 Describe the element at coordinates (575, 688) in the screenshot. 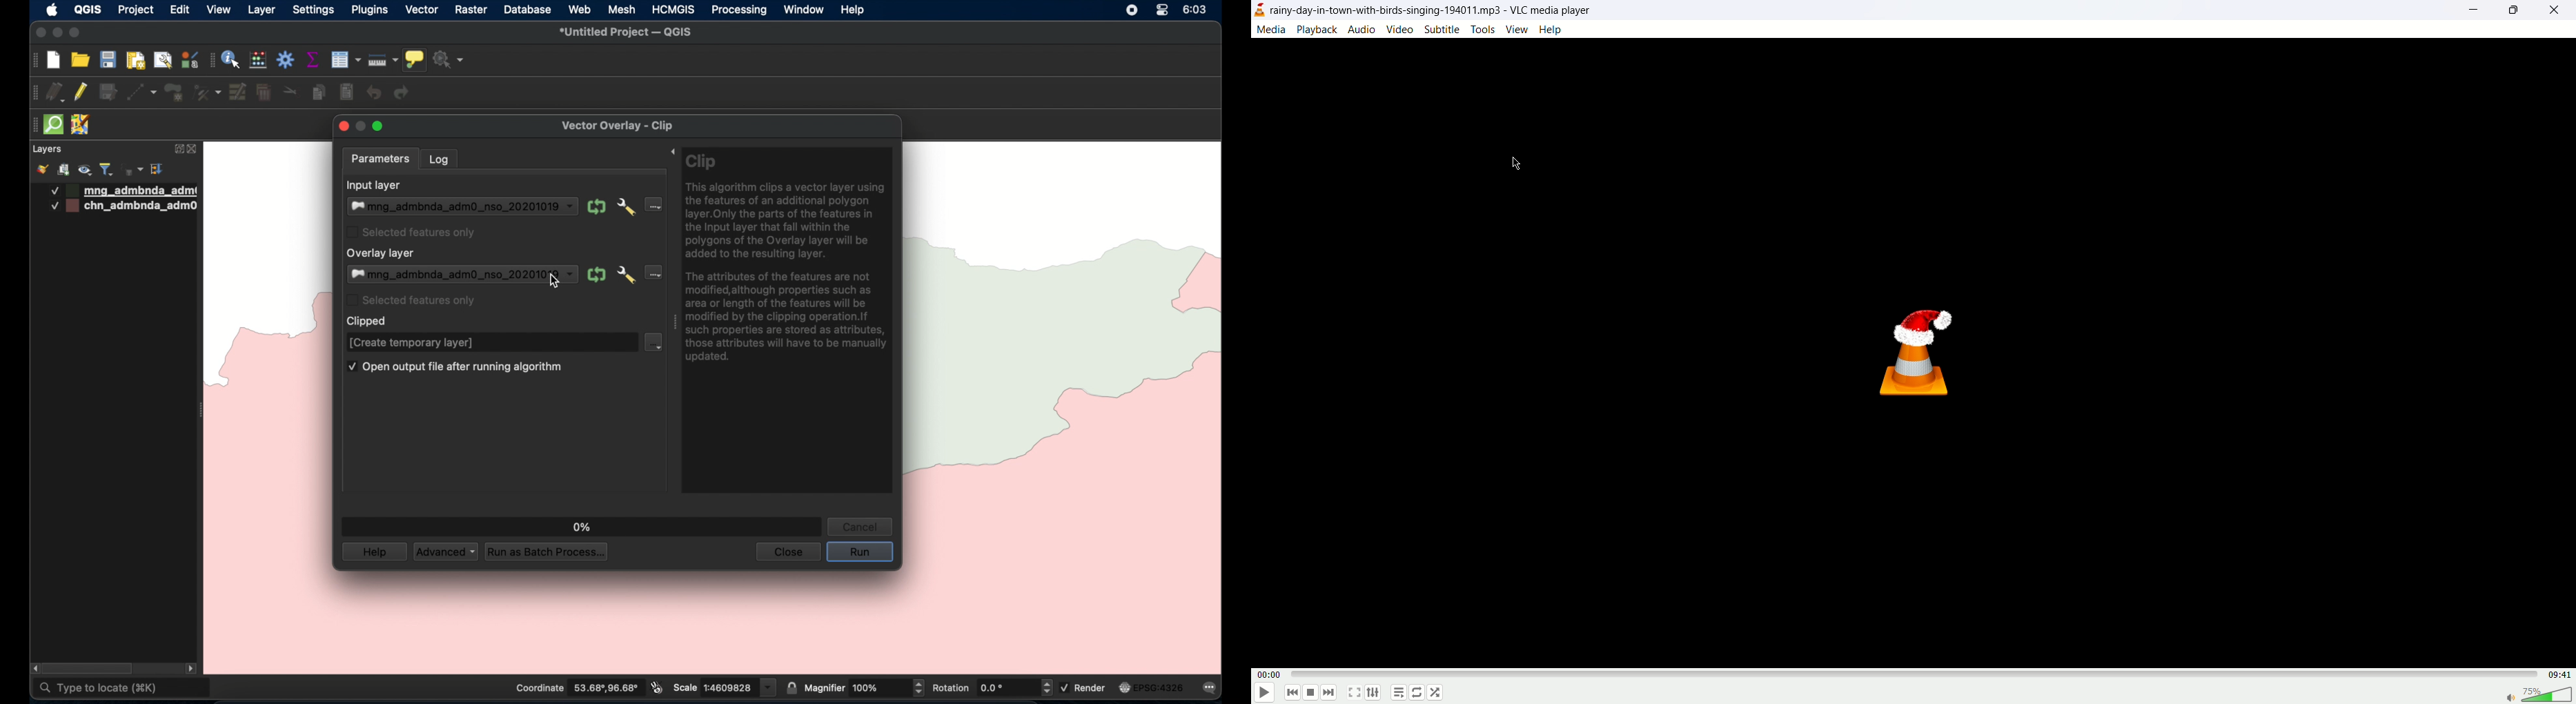

I see `coordinate` at that location.